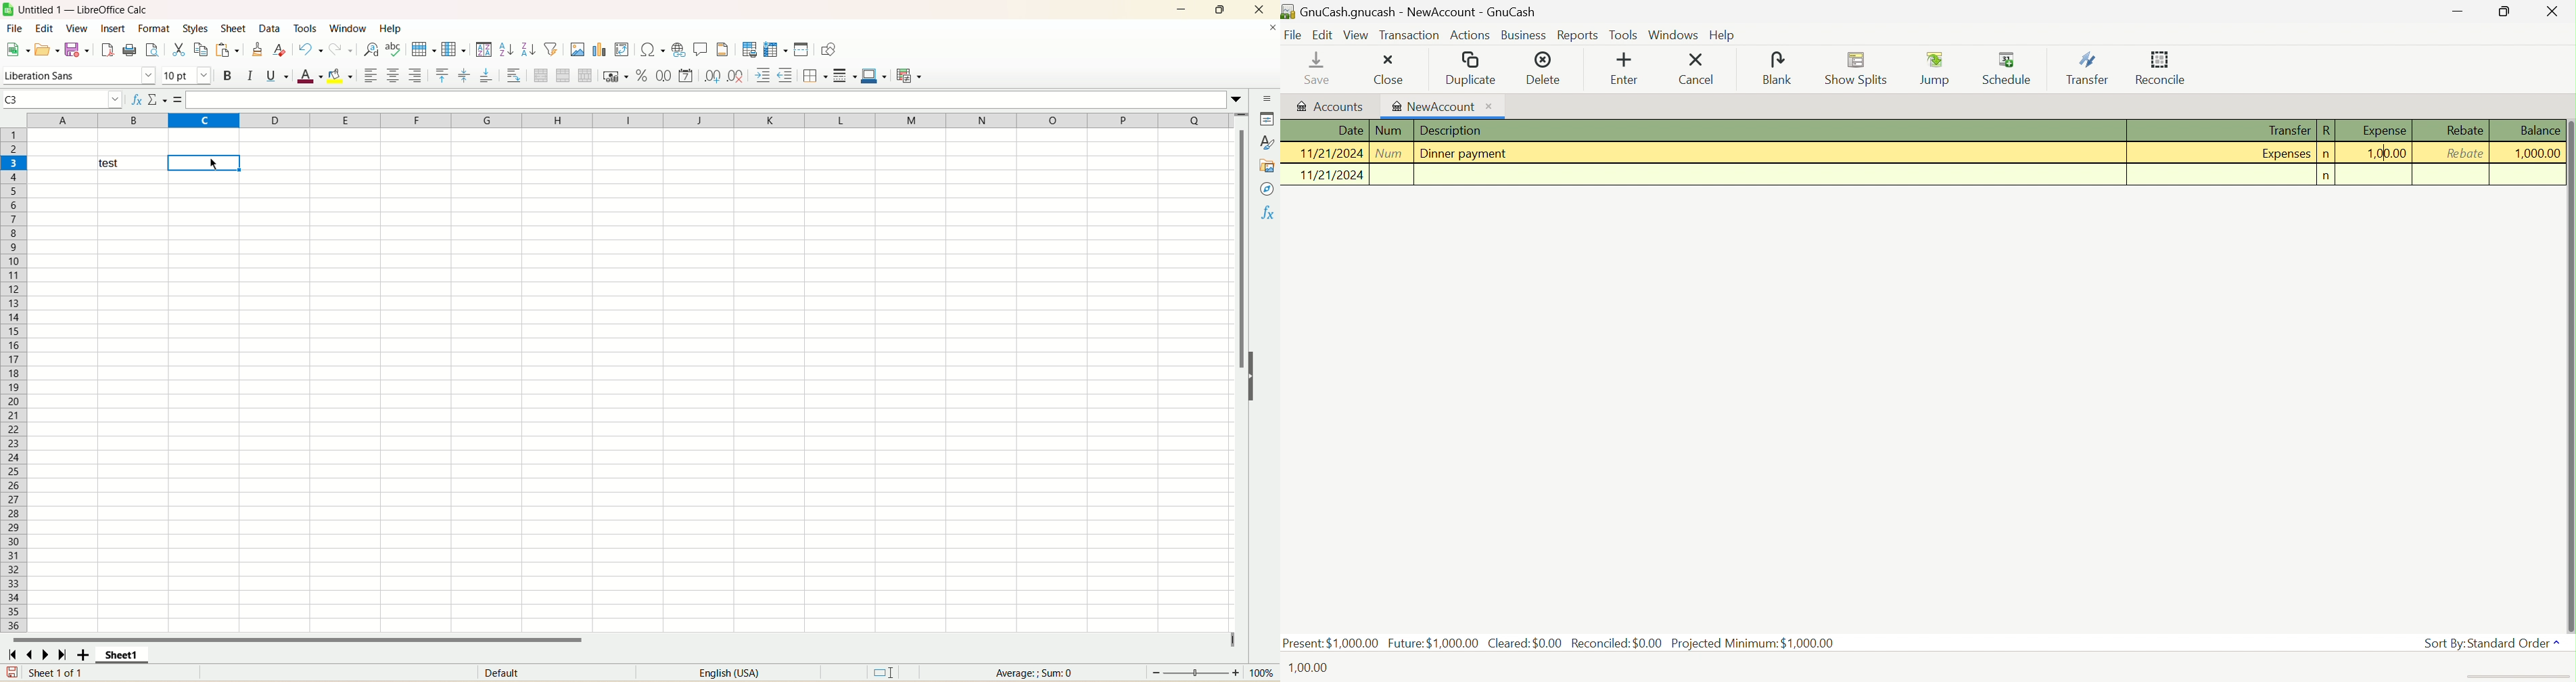 The image size is (2576, 700). Describe the element at coordinates (728, 673) in the screenshot. I see `English (USA)` at that location.